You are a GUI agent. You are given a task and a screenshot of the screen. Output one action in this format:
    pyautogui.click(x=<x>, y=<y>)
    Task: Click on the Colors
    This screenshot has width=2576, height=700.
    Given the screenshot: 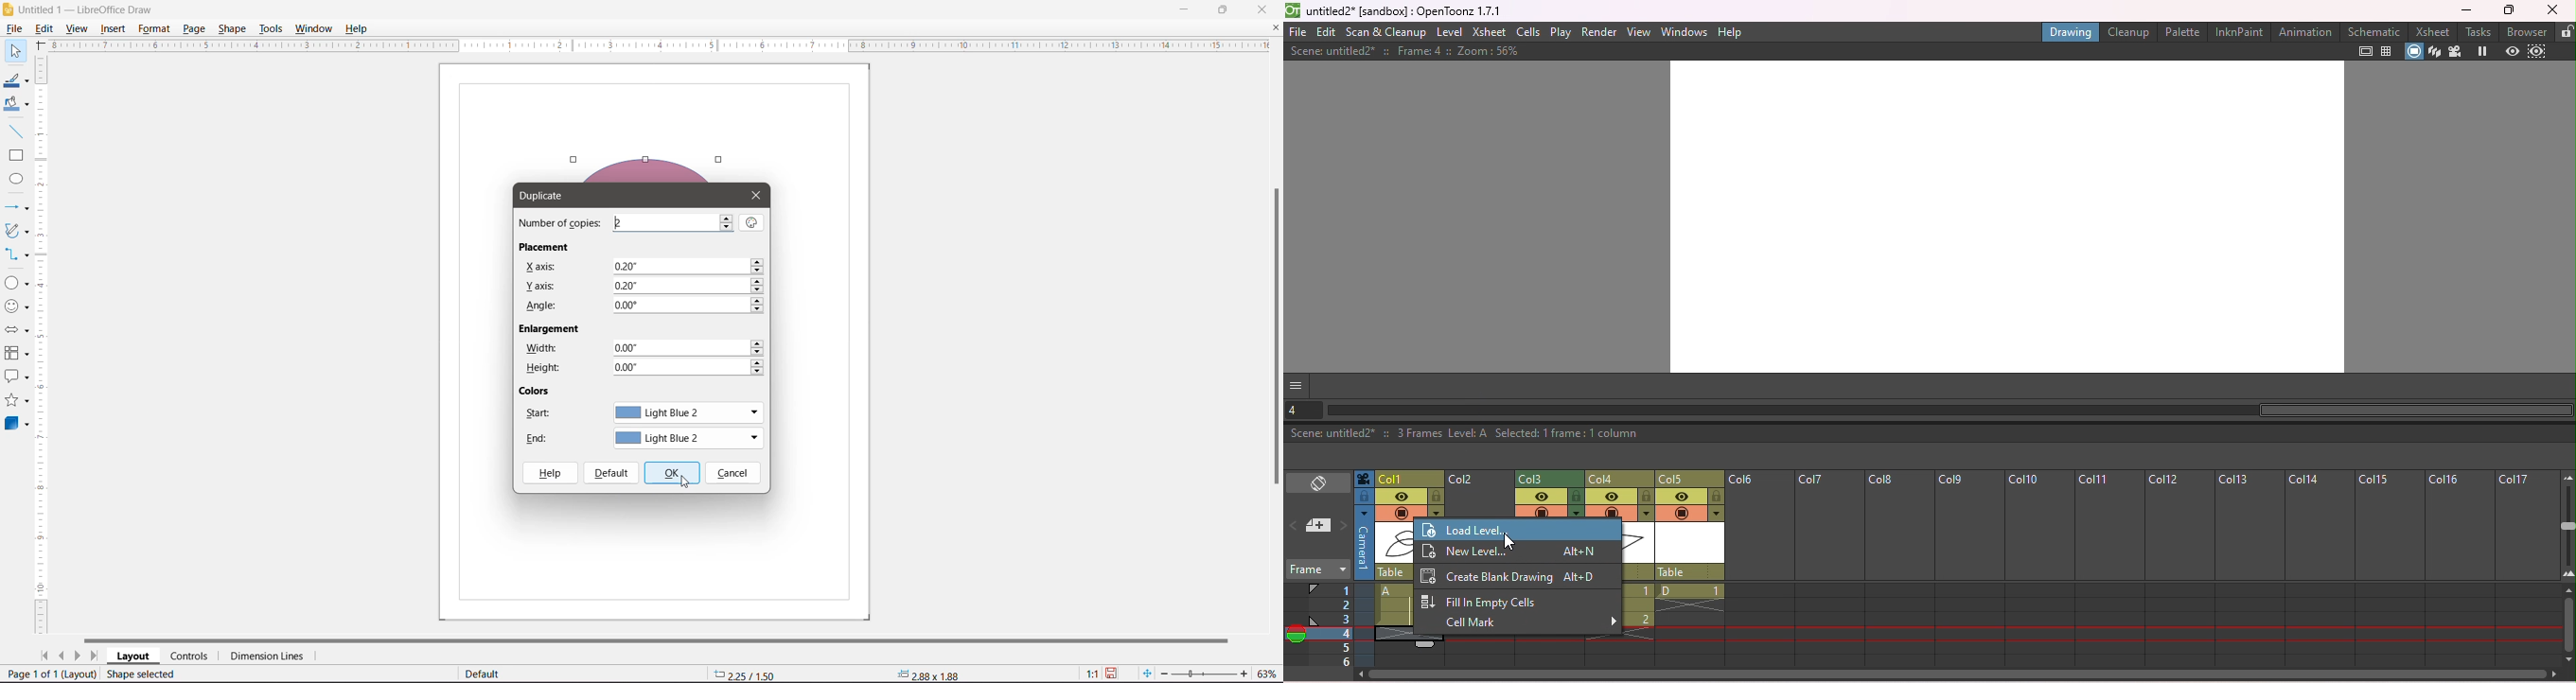 What is the action you would take?
    pyautogui.click(x=539, y=391)
    